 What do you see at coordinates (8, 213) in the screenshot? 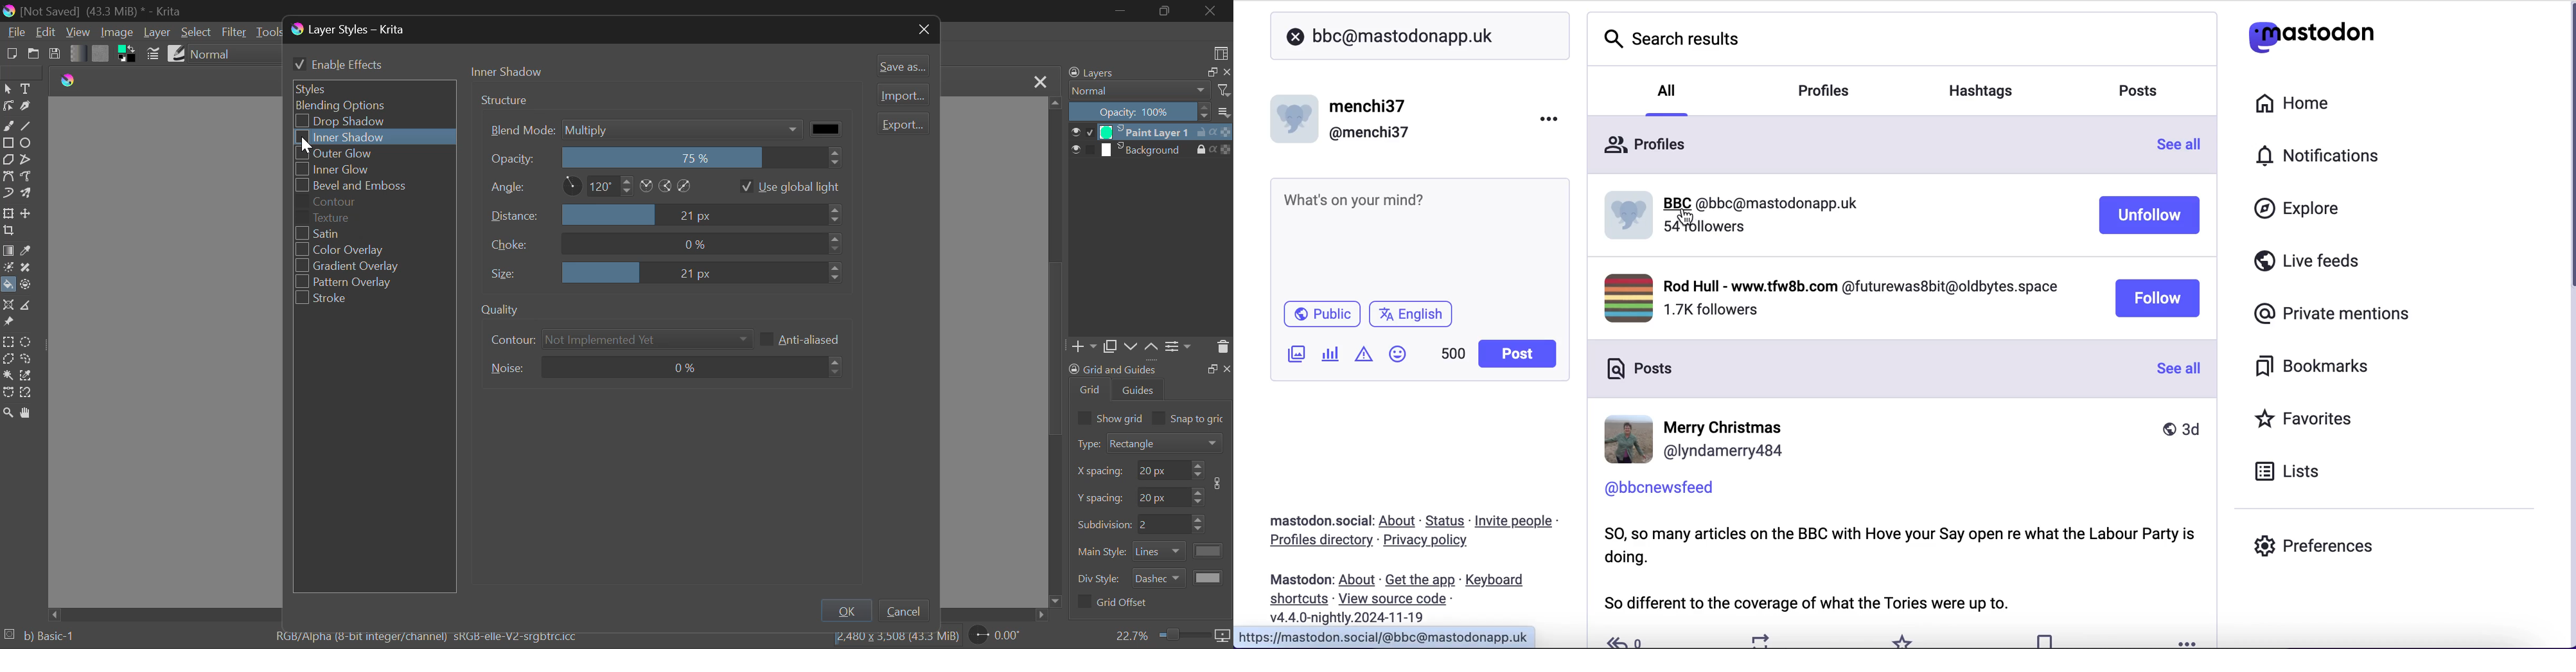
I see `Transform Layer` at bounding box center [8, 213].